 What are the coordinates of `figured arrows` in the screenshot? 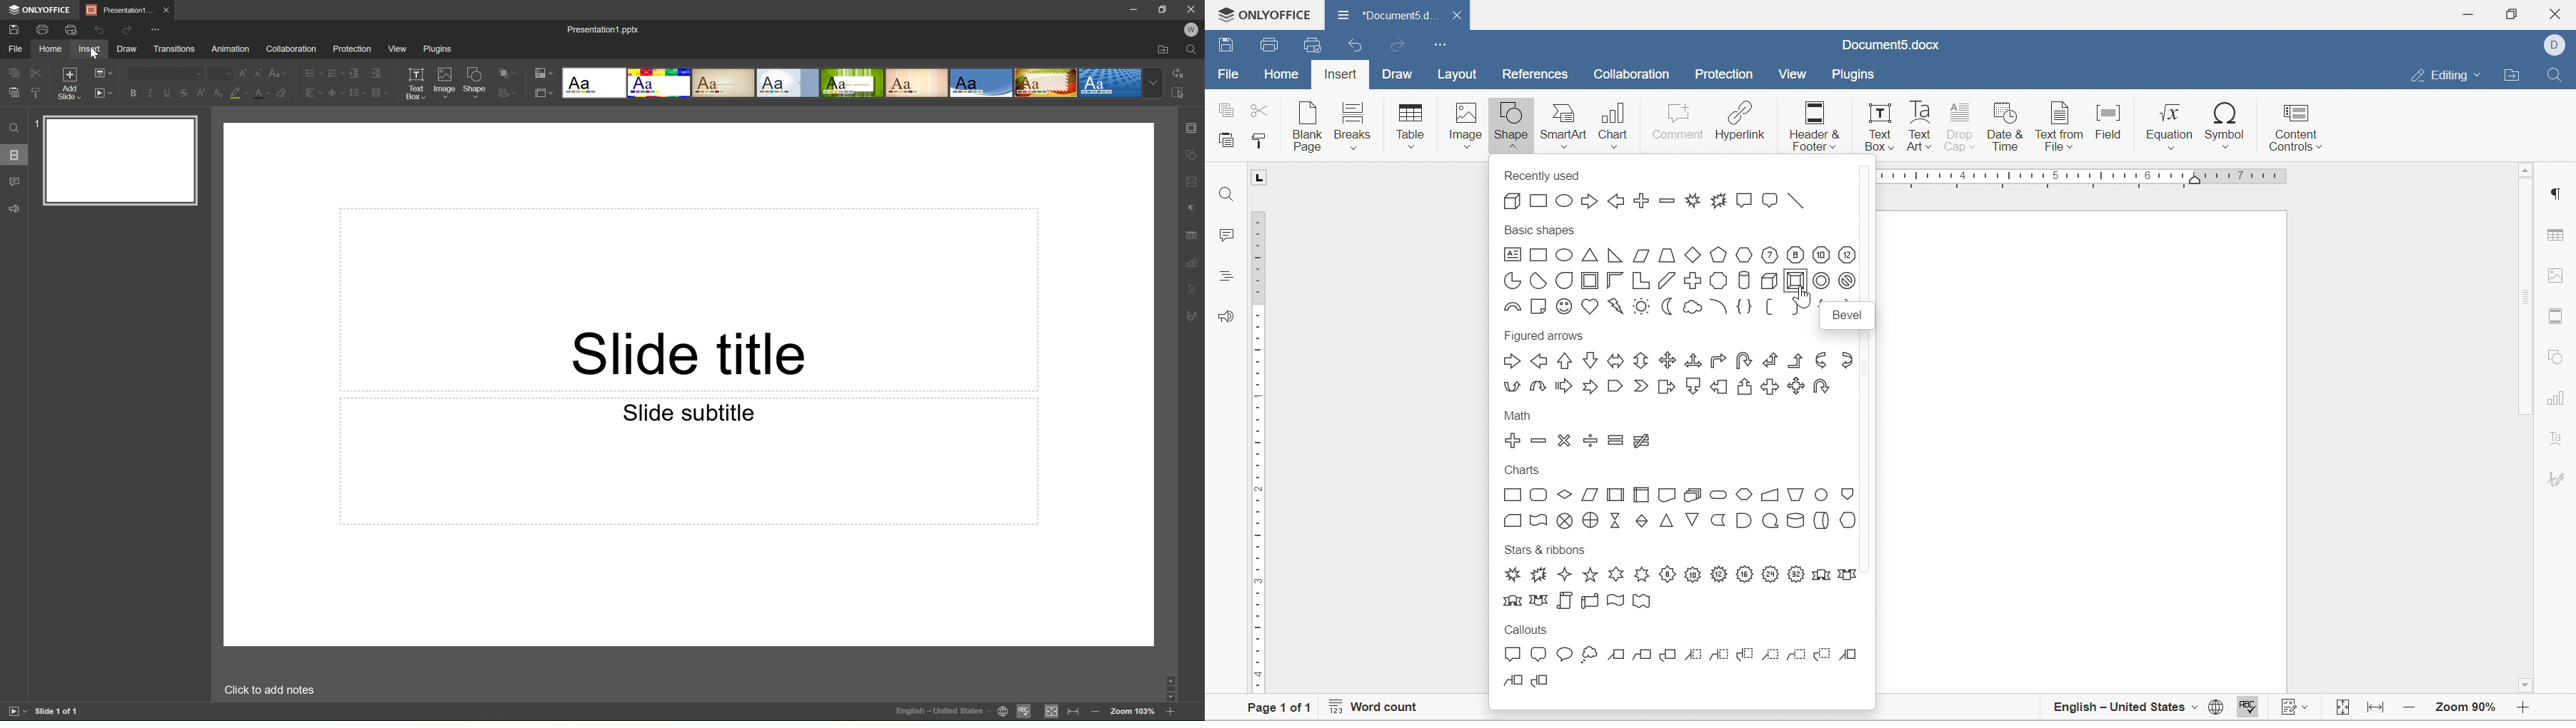 It's located at (1675, 365).